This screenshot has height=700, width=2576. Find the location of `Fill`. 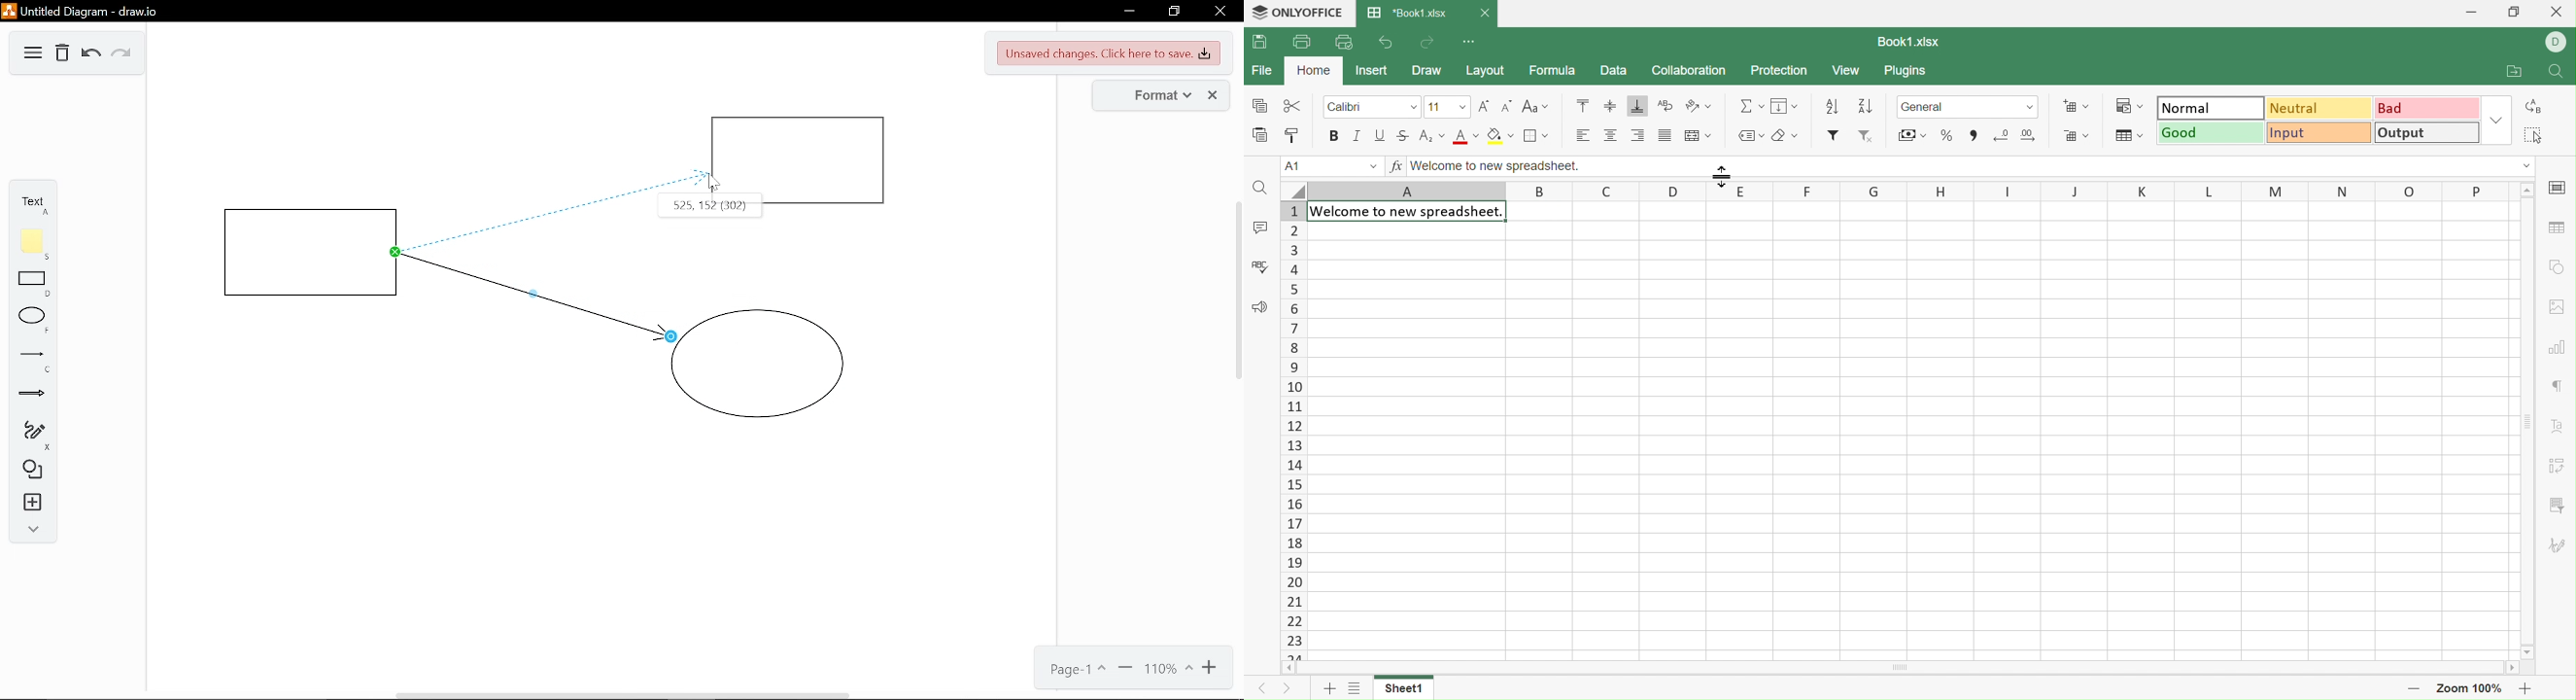

Fill is located at coordinates (1786, 105).